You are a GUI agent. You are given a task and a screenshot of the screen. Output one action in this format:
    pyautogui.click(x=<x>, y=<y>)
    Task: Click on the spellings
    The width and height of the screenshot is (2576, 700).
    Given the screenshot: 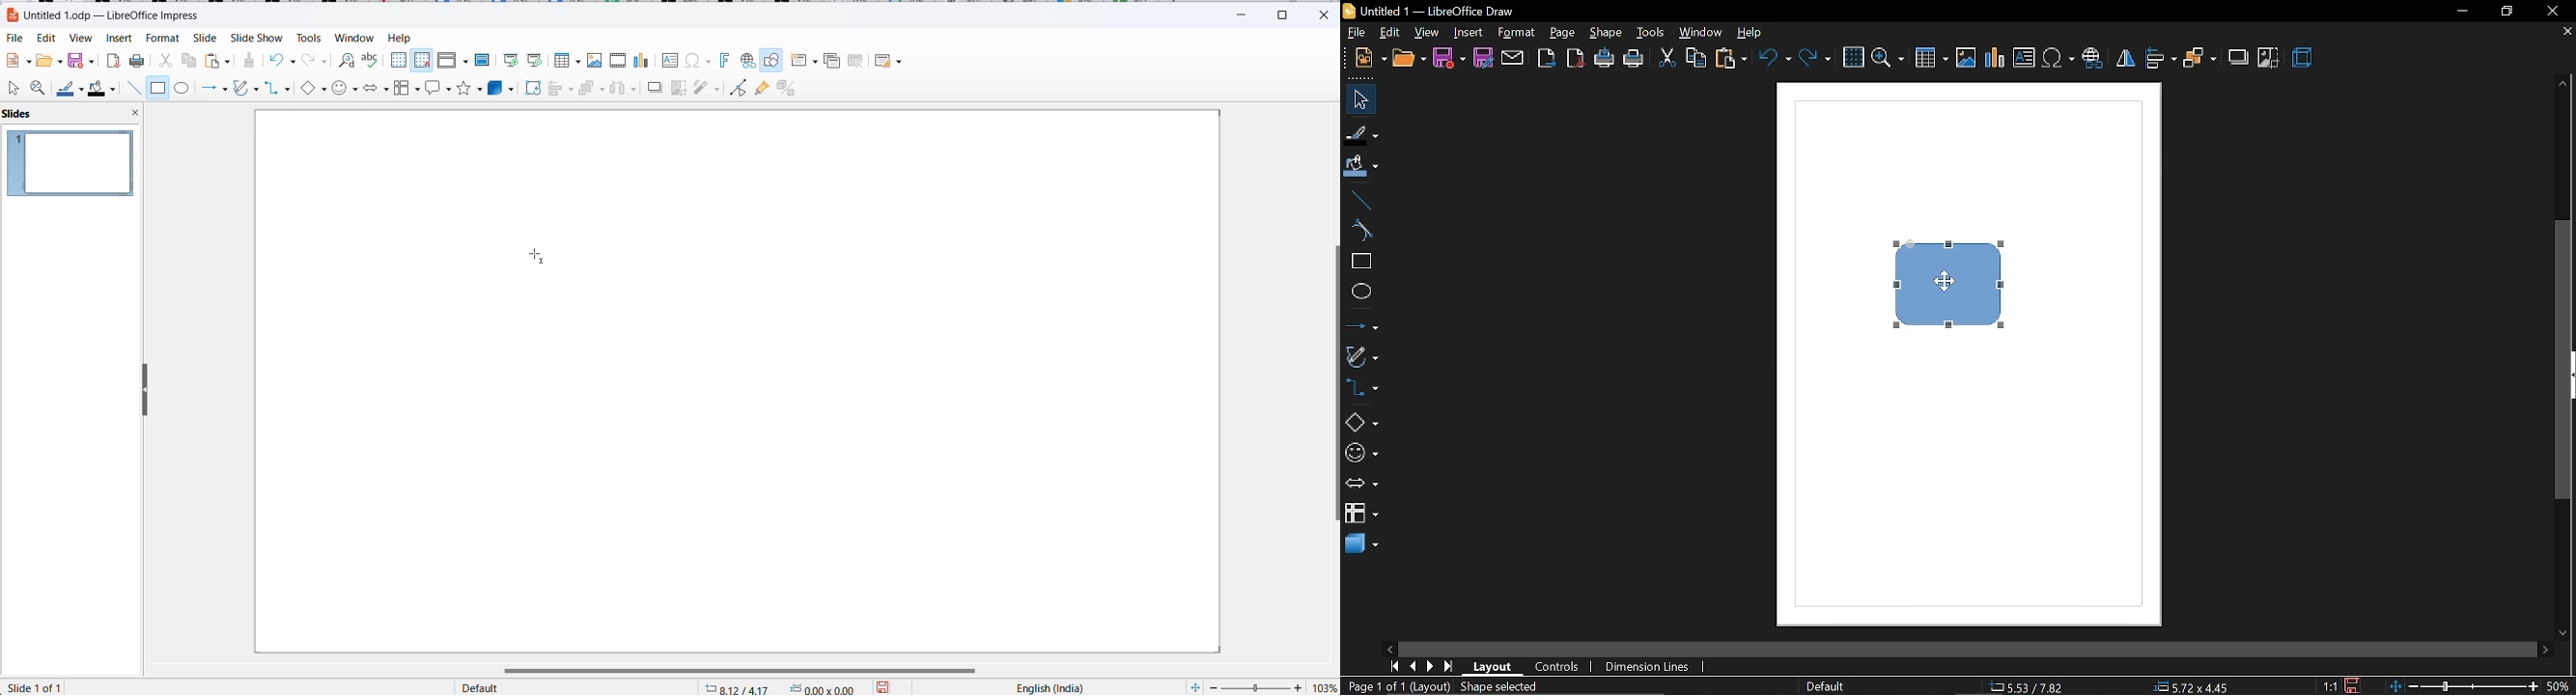 What is the action you would take?
    pyautogui.click(x=371, y=60)
    